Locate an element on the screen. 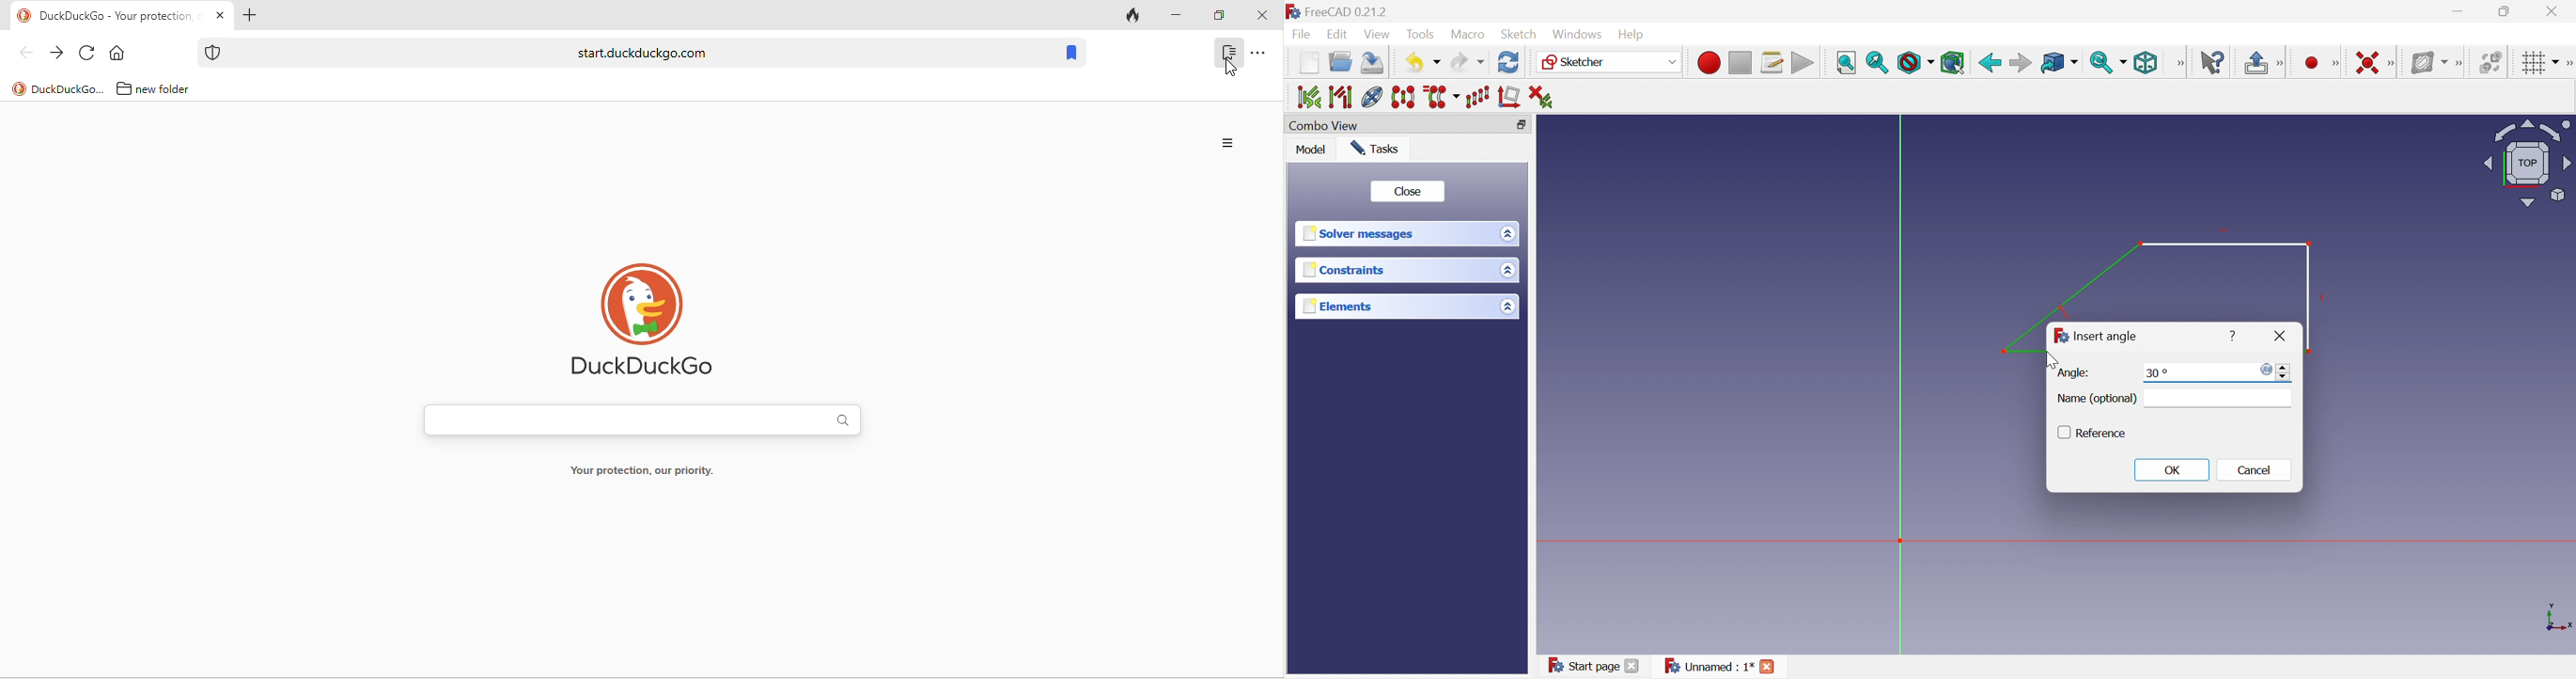  More is located at coordinates (2180, 63).